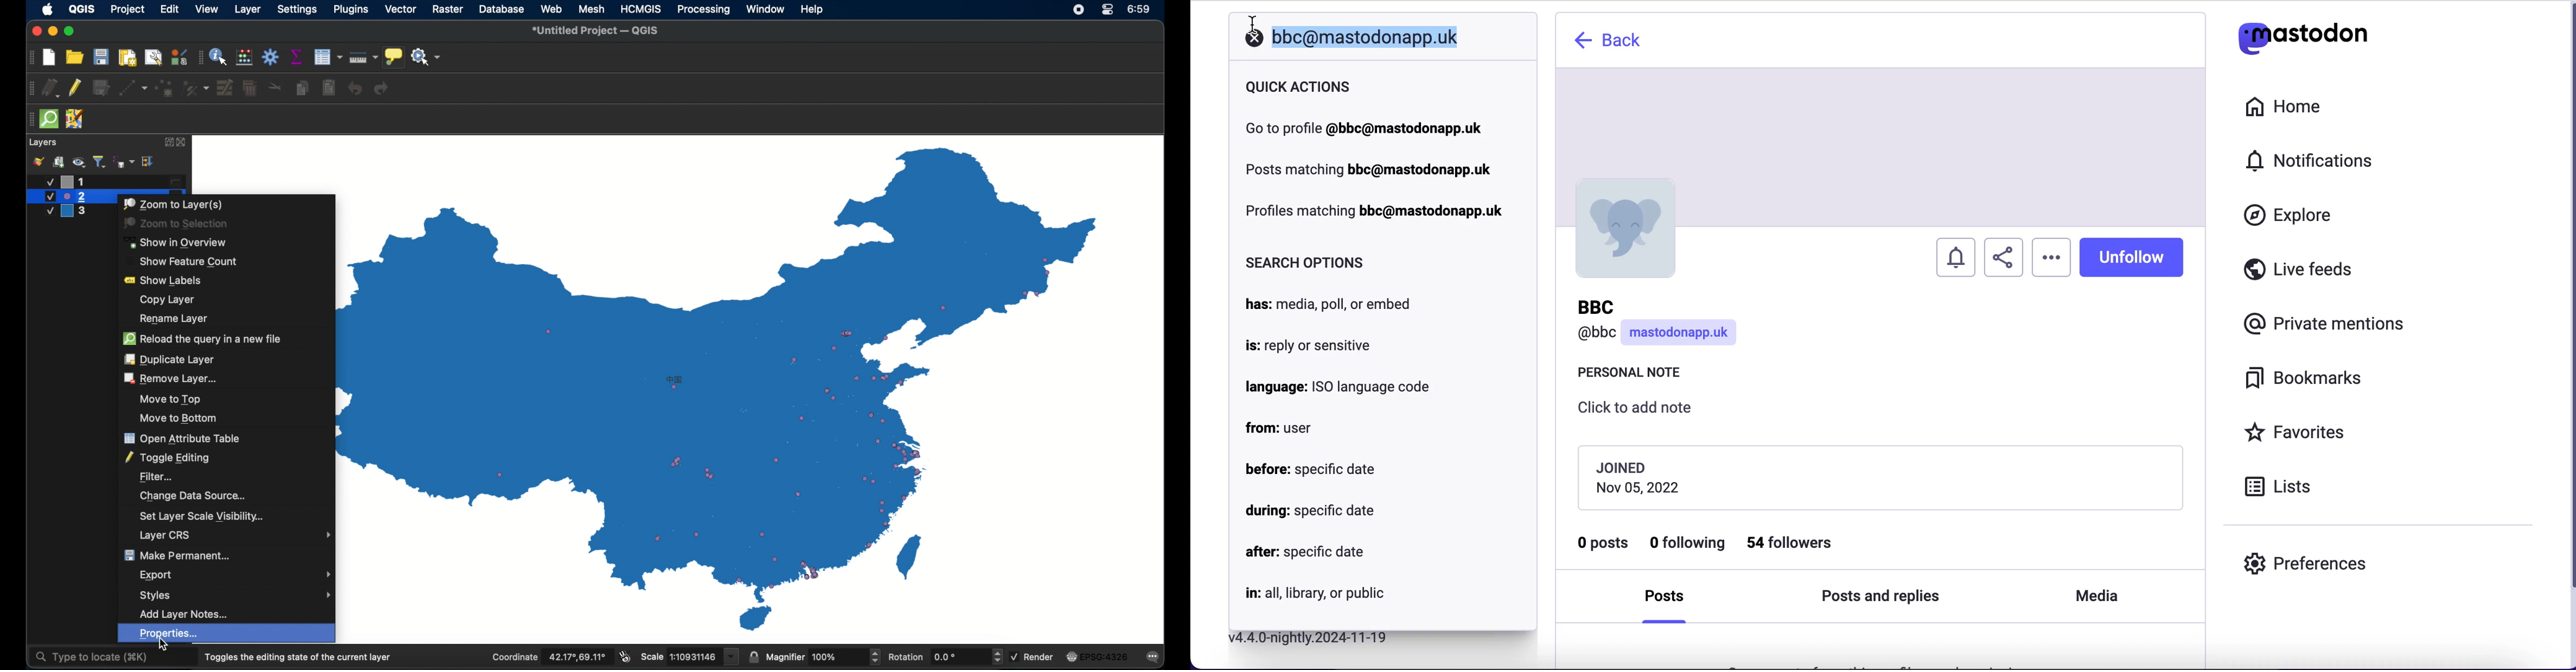 This screenshot has width=2576, height=672. Describe the element at coordinates (44, 143) in the screenshot. I see `layers` at that location.